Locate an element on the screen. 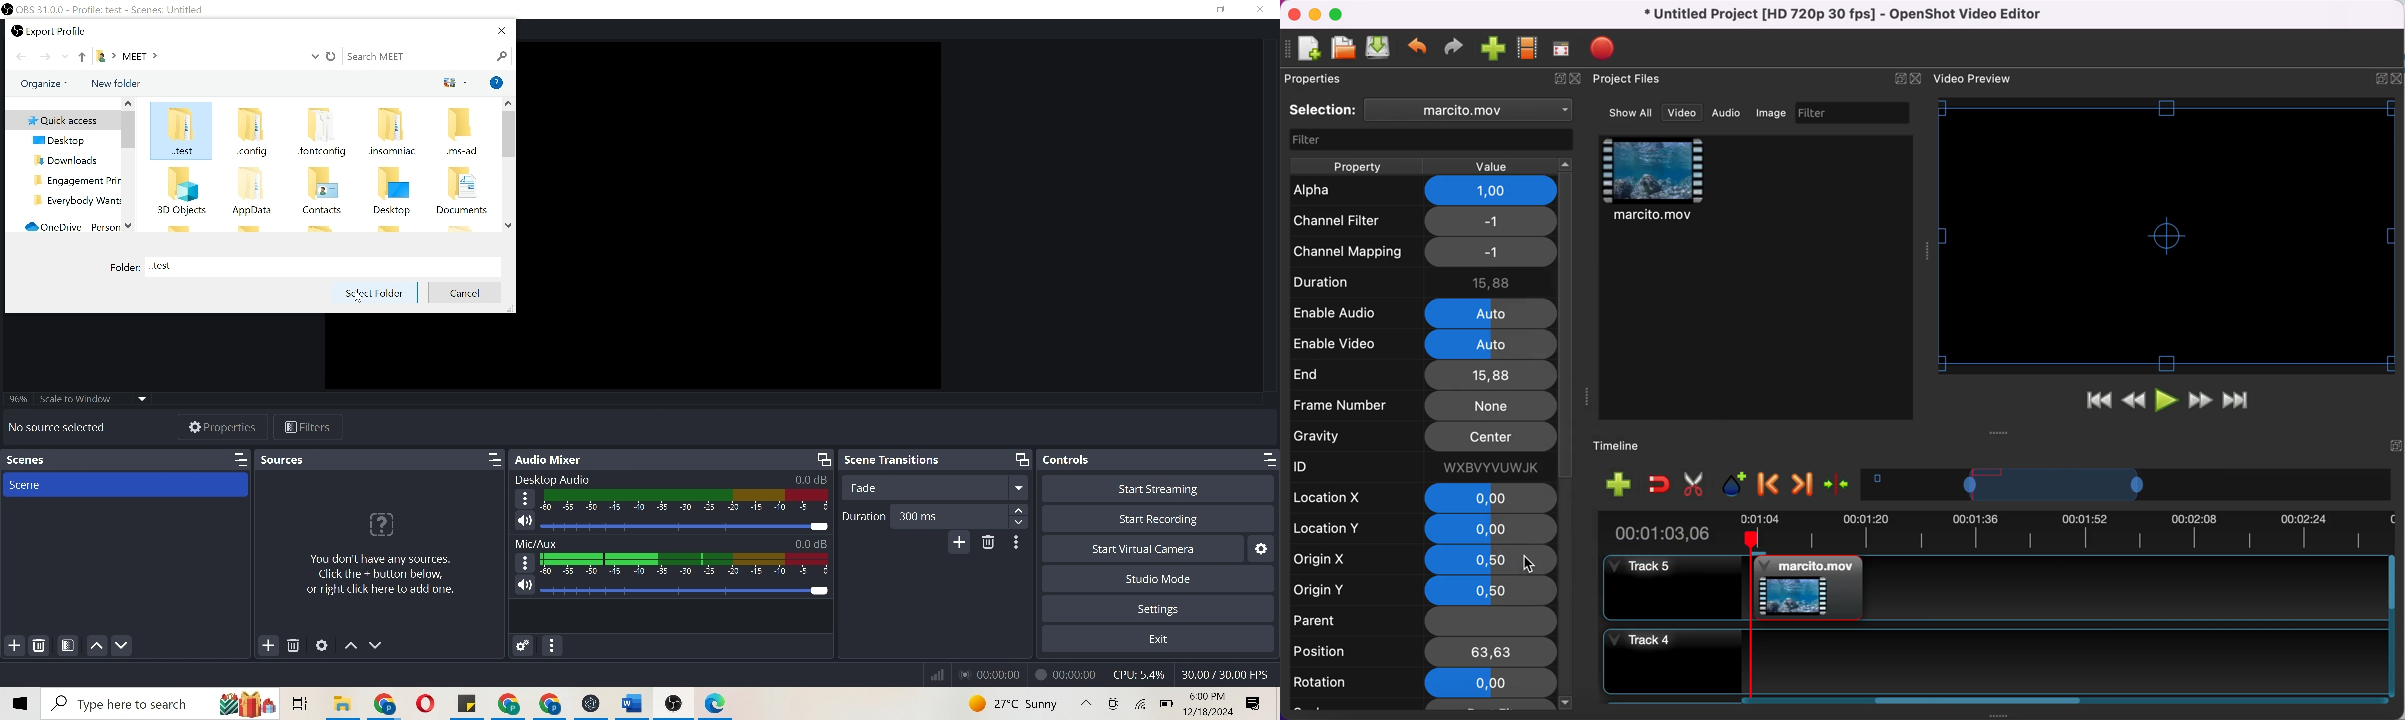  cancel is located at coordinates (467, 295).